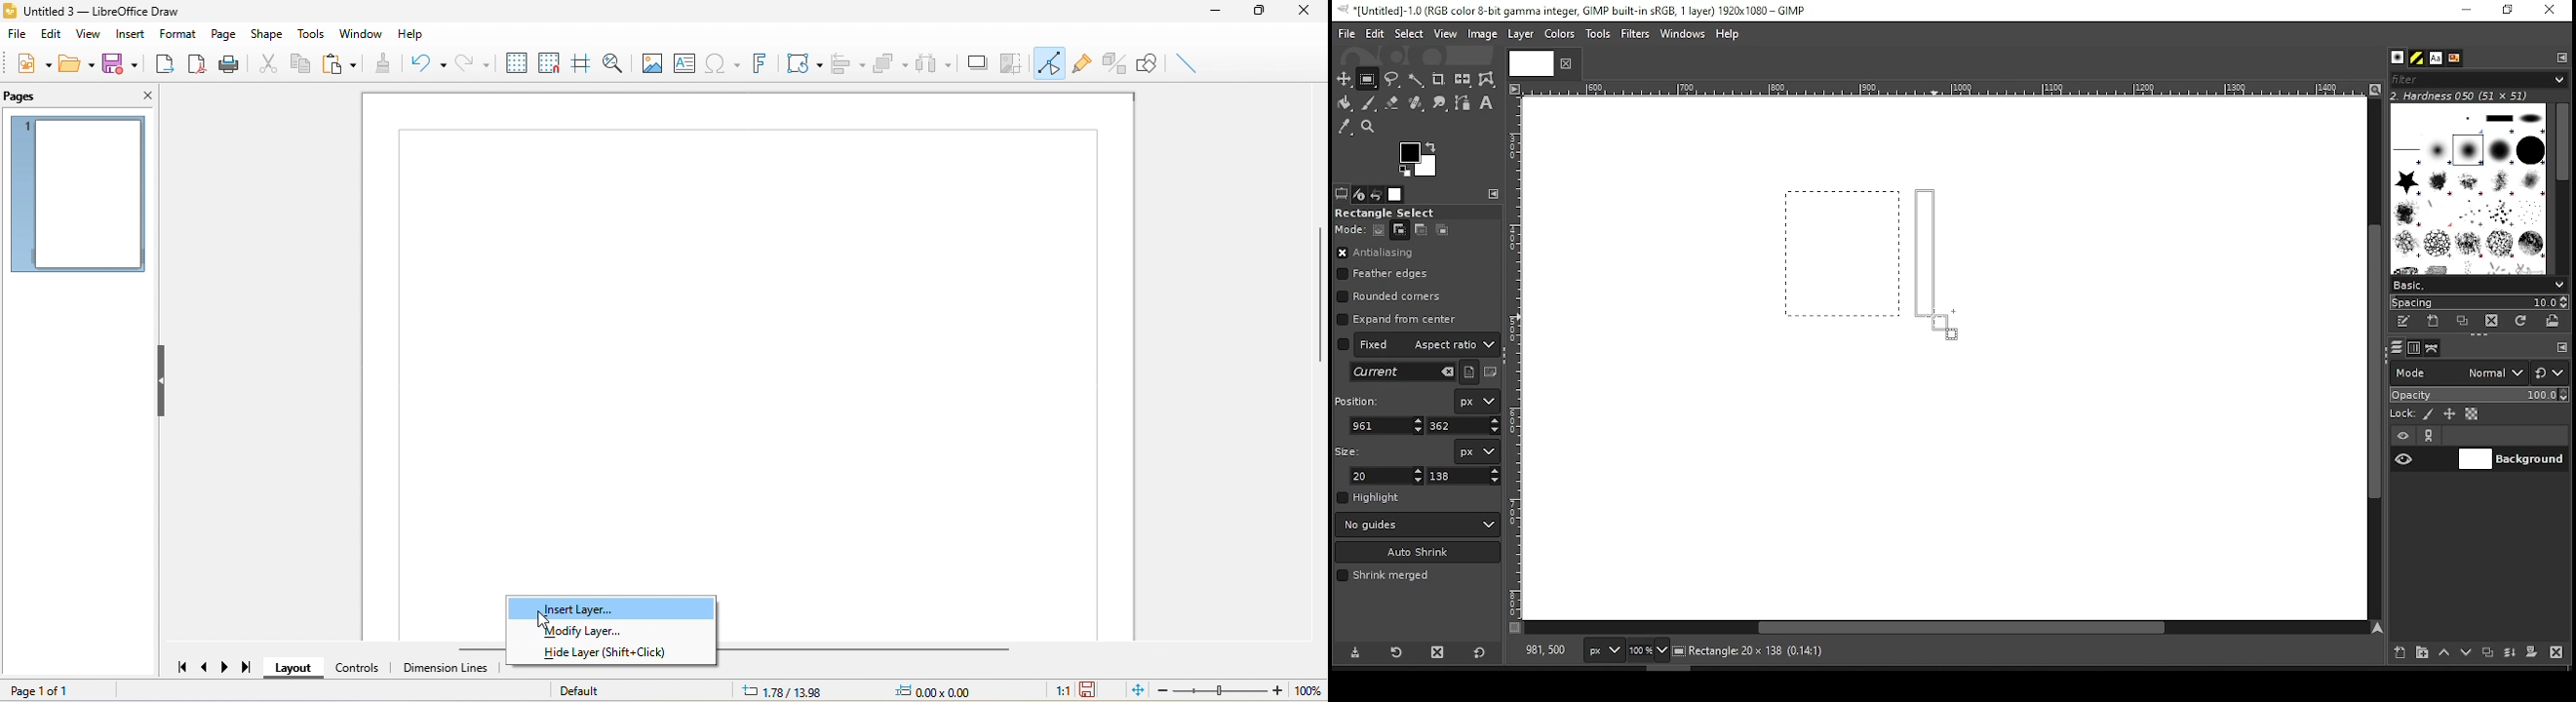  Describe the element at coordinates (127, 35) in the screenshot. I see `insert` at that location.